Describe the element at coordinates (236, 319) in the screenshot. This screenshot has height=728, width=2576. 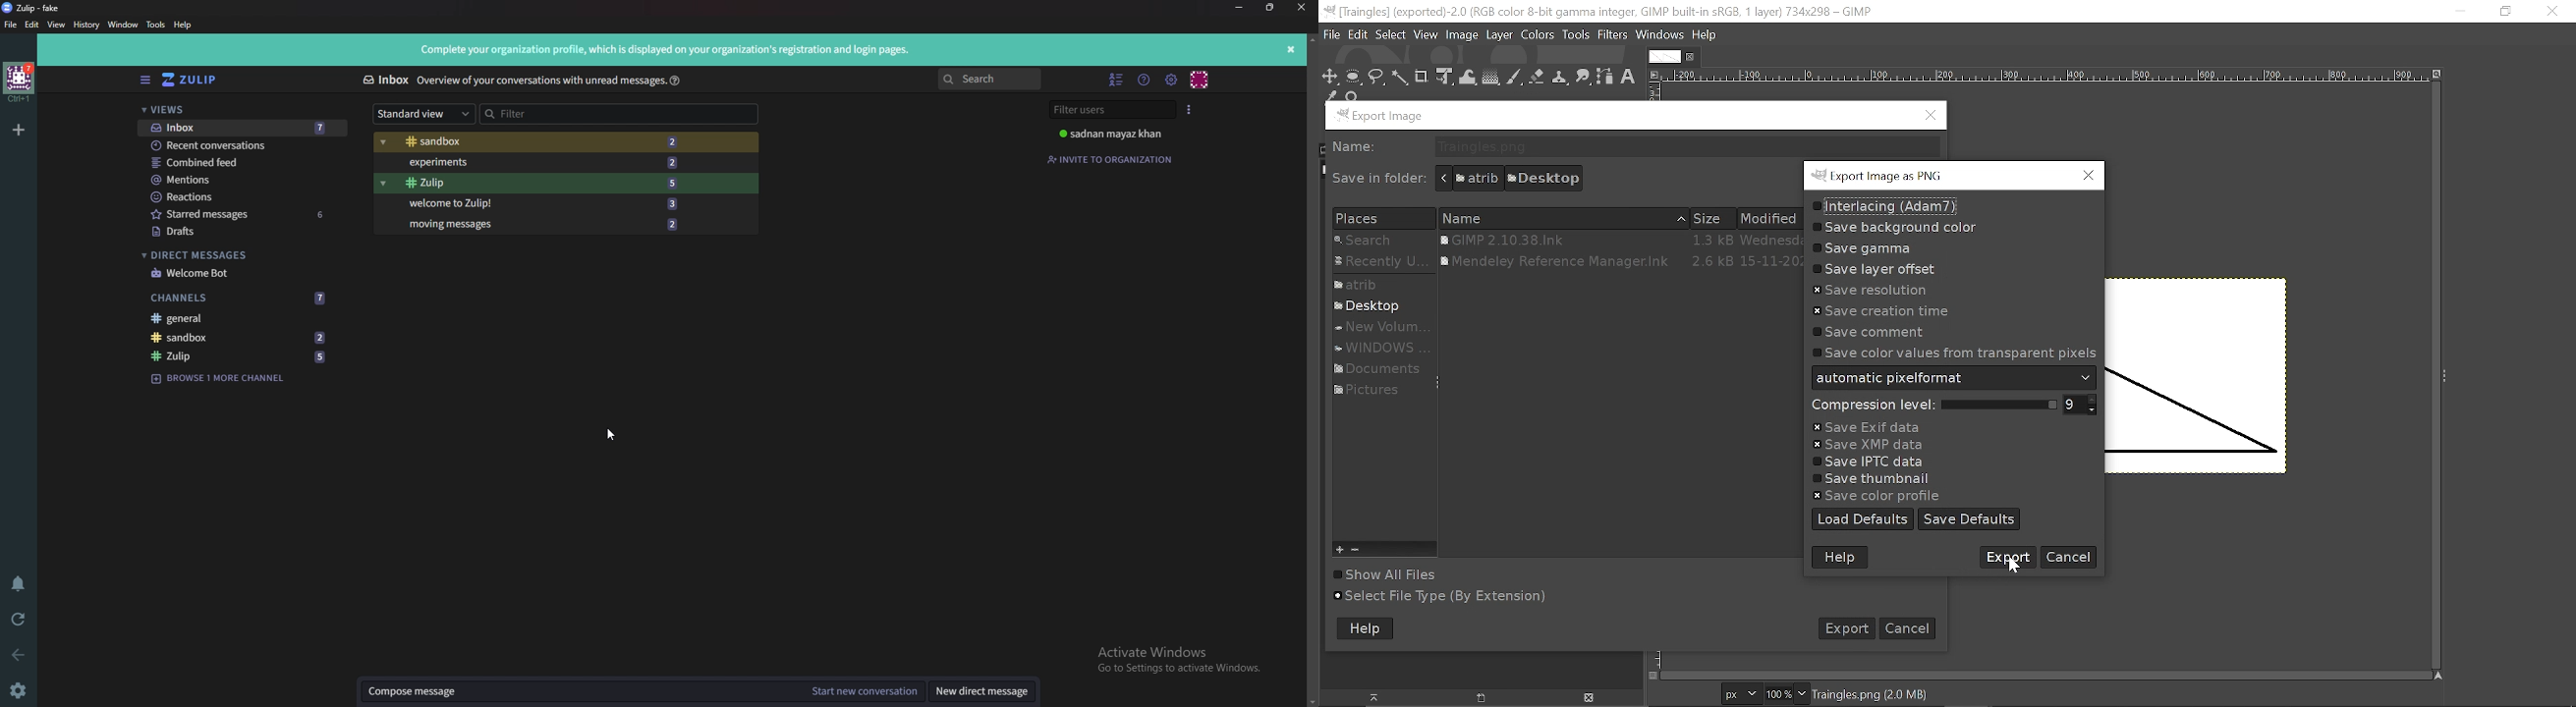
I see `General` at that location.